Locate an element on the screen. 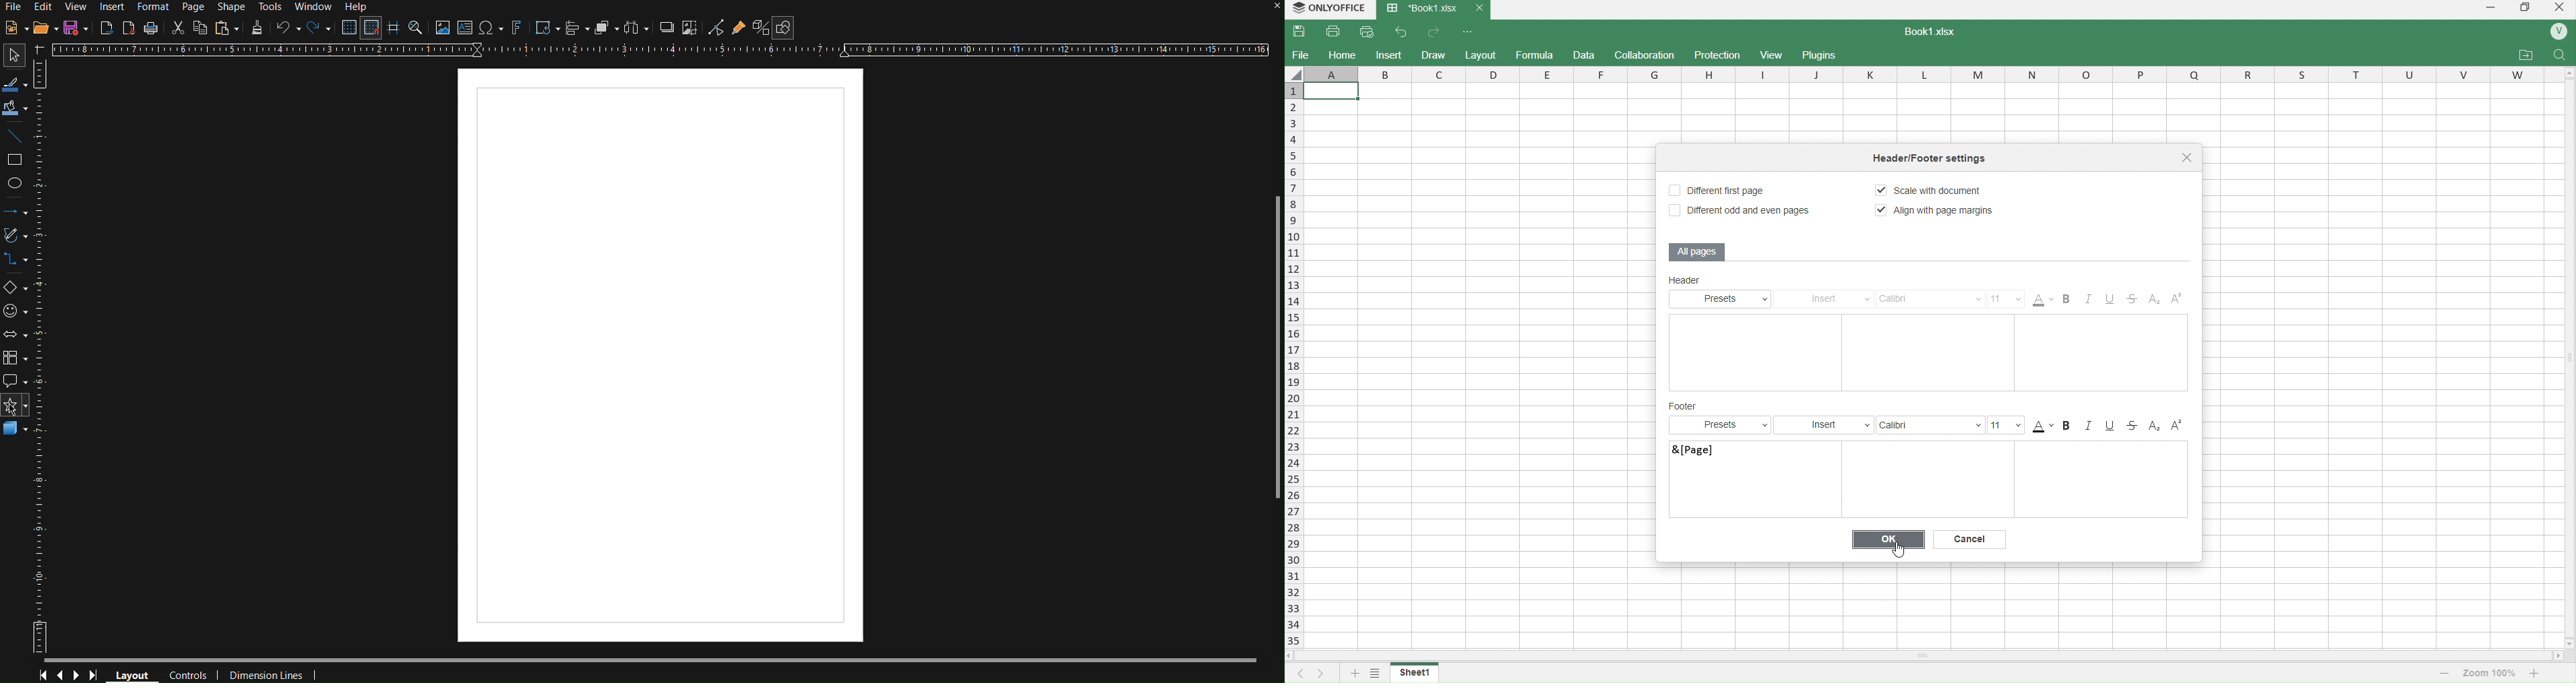 The height and width of the screenshot is (700, 2576). Color is located at coordinates (2043, 426).